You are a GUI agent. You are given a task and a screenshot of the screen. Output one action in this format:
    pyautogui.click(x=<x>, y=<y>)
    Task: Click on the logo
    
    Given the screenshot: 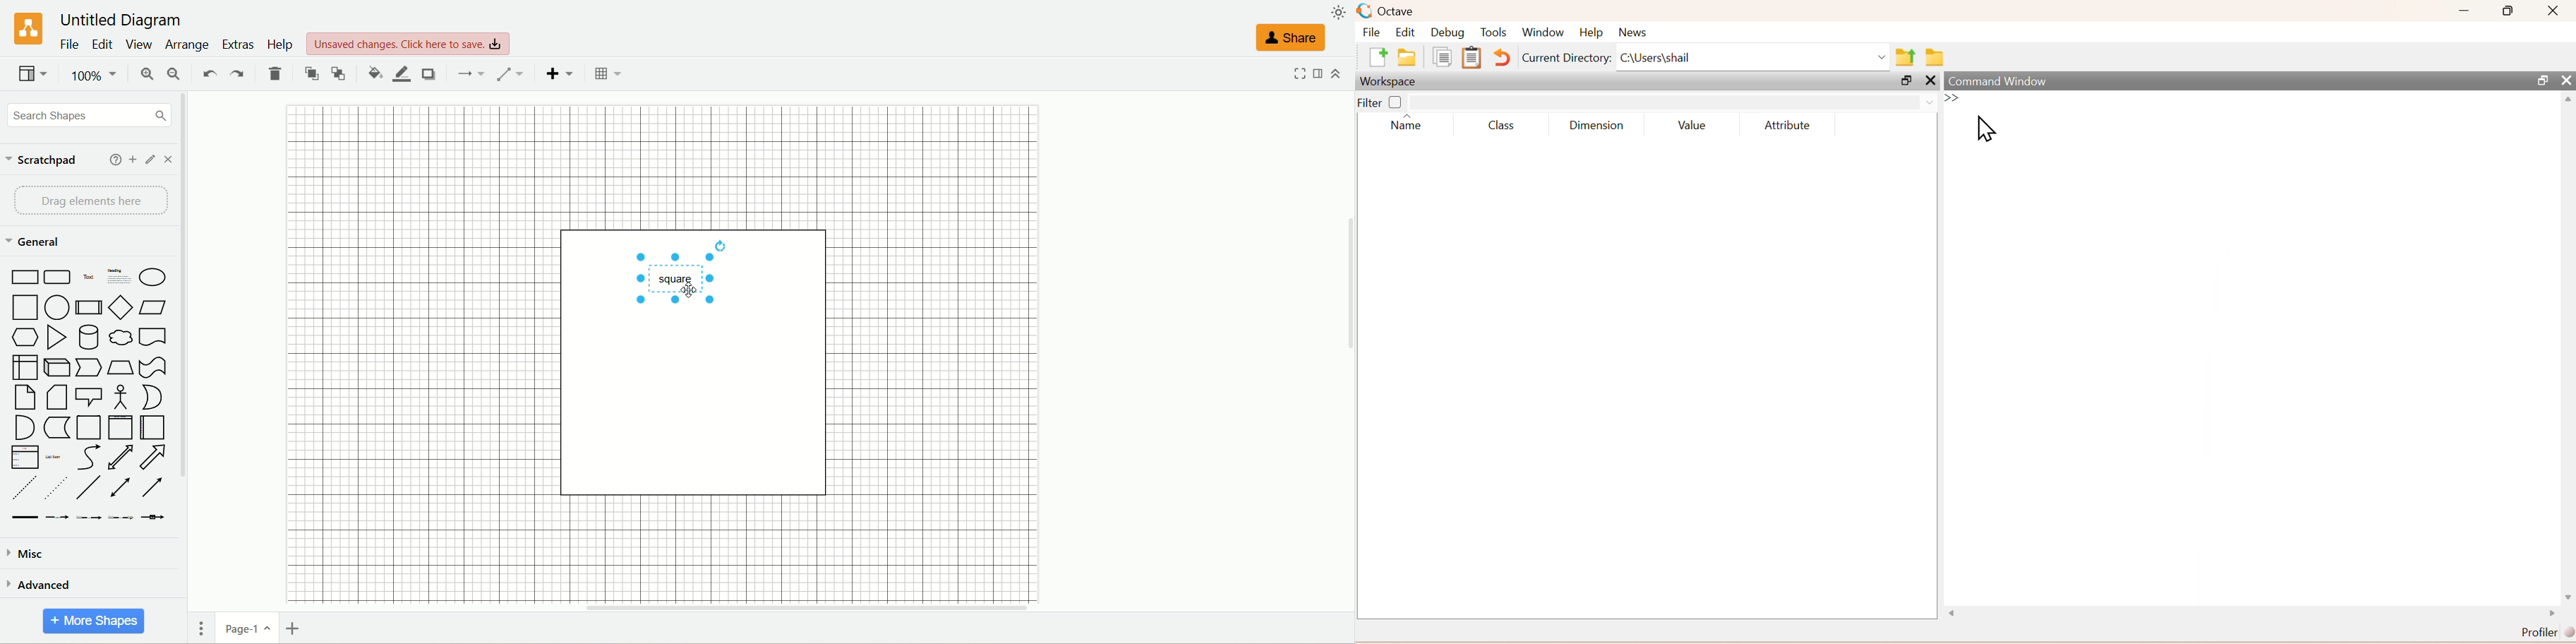 What is the action you would take?
    pyautogui.click(x=27, y=30)
    